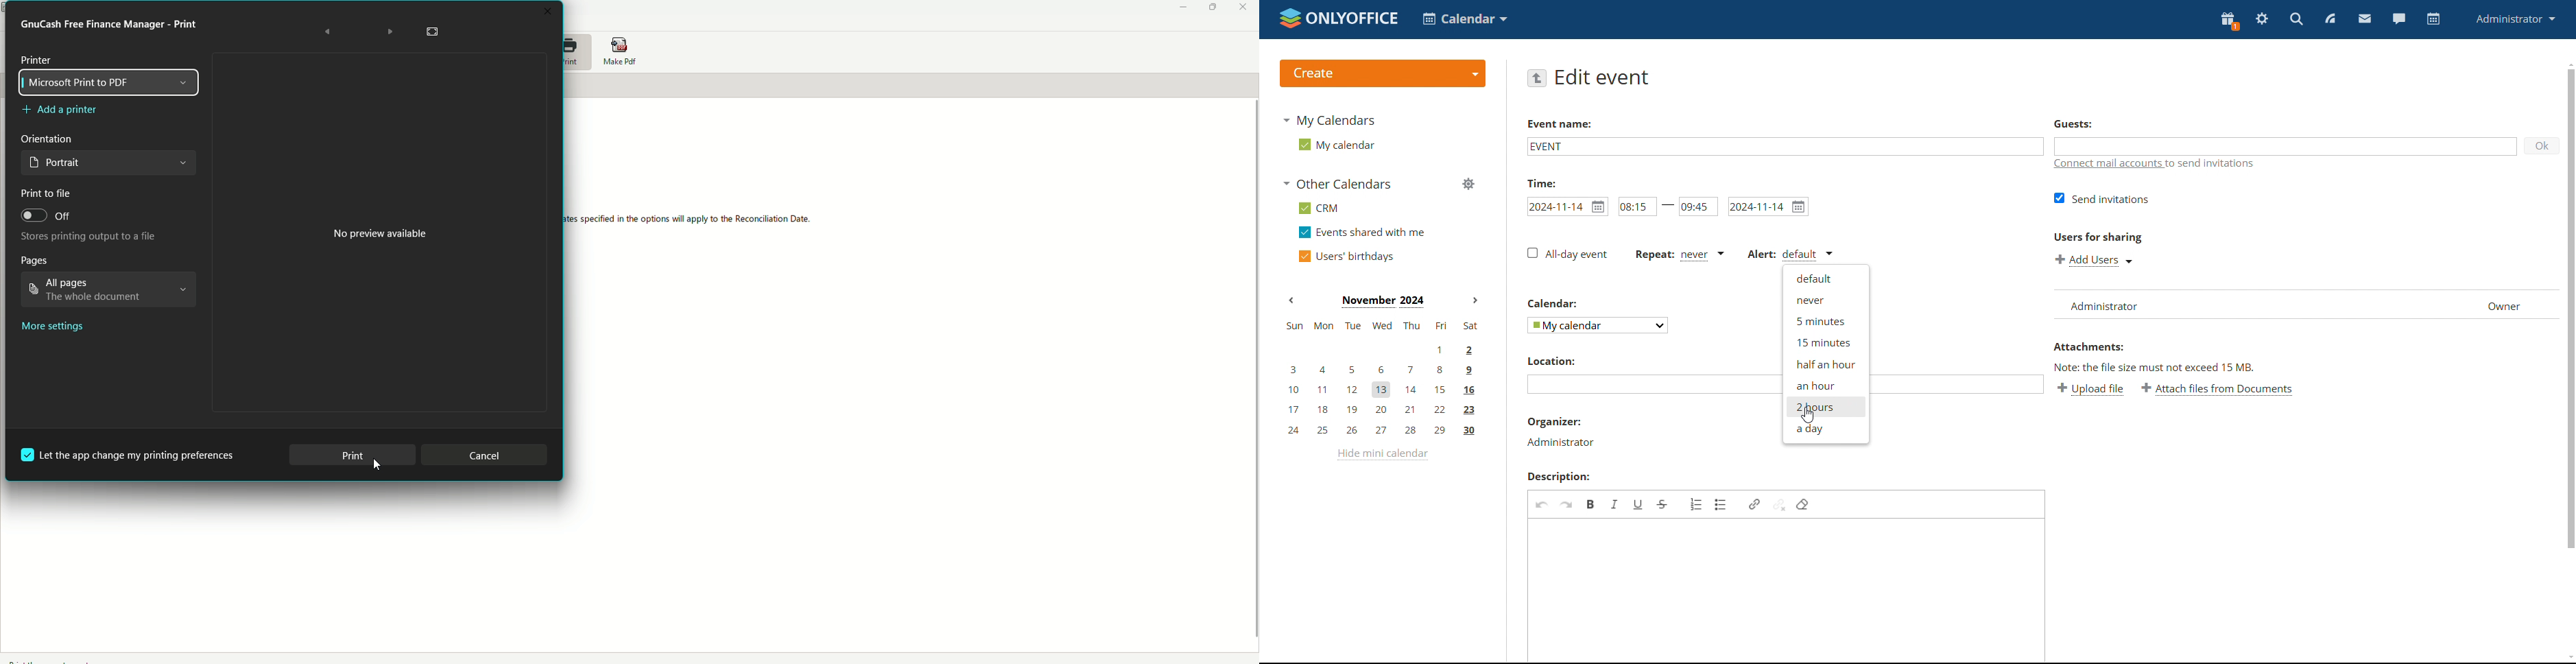  Describe the element at coordinates (1826, 407) in the screenshot. I see `2 hours` at that location.